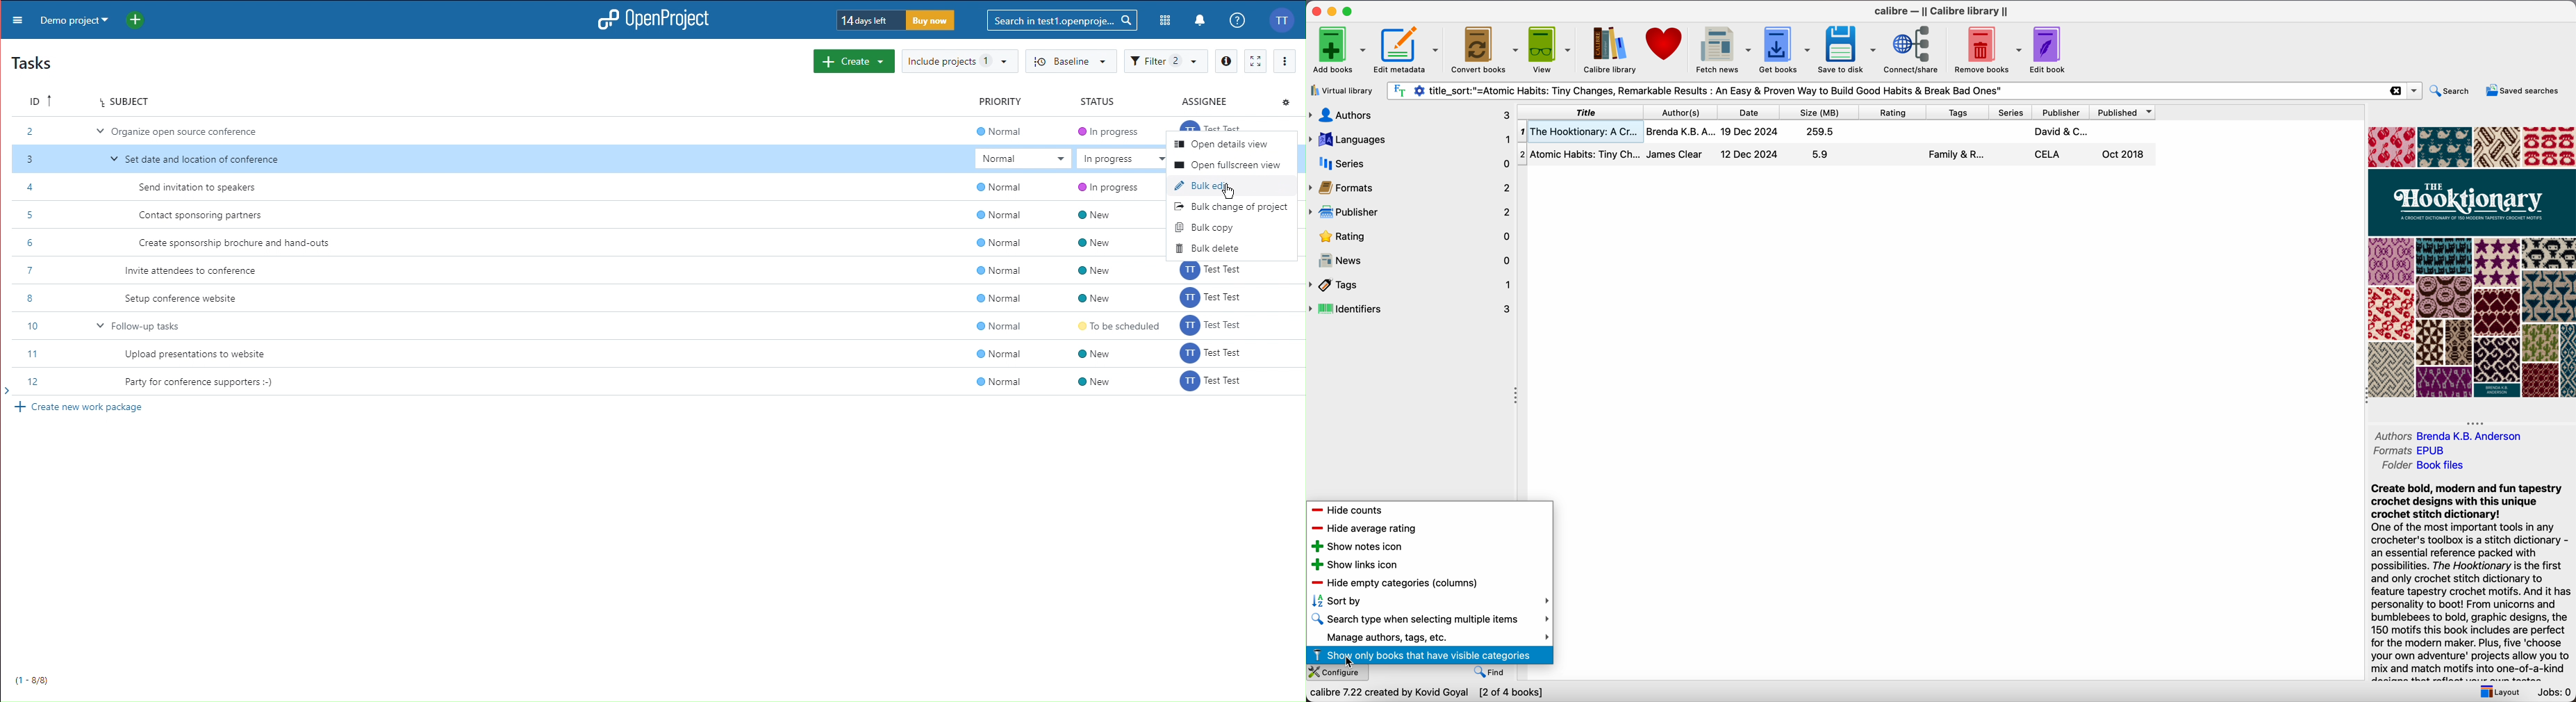 The image size is (2576, 728). Describe the element at coordinates (1495, 672) in the screenshot. I see `Find` at that location.